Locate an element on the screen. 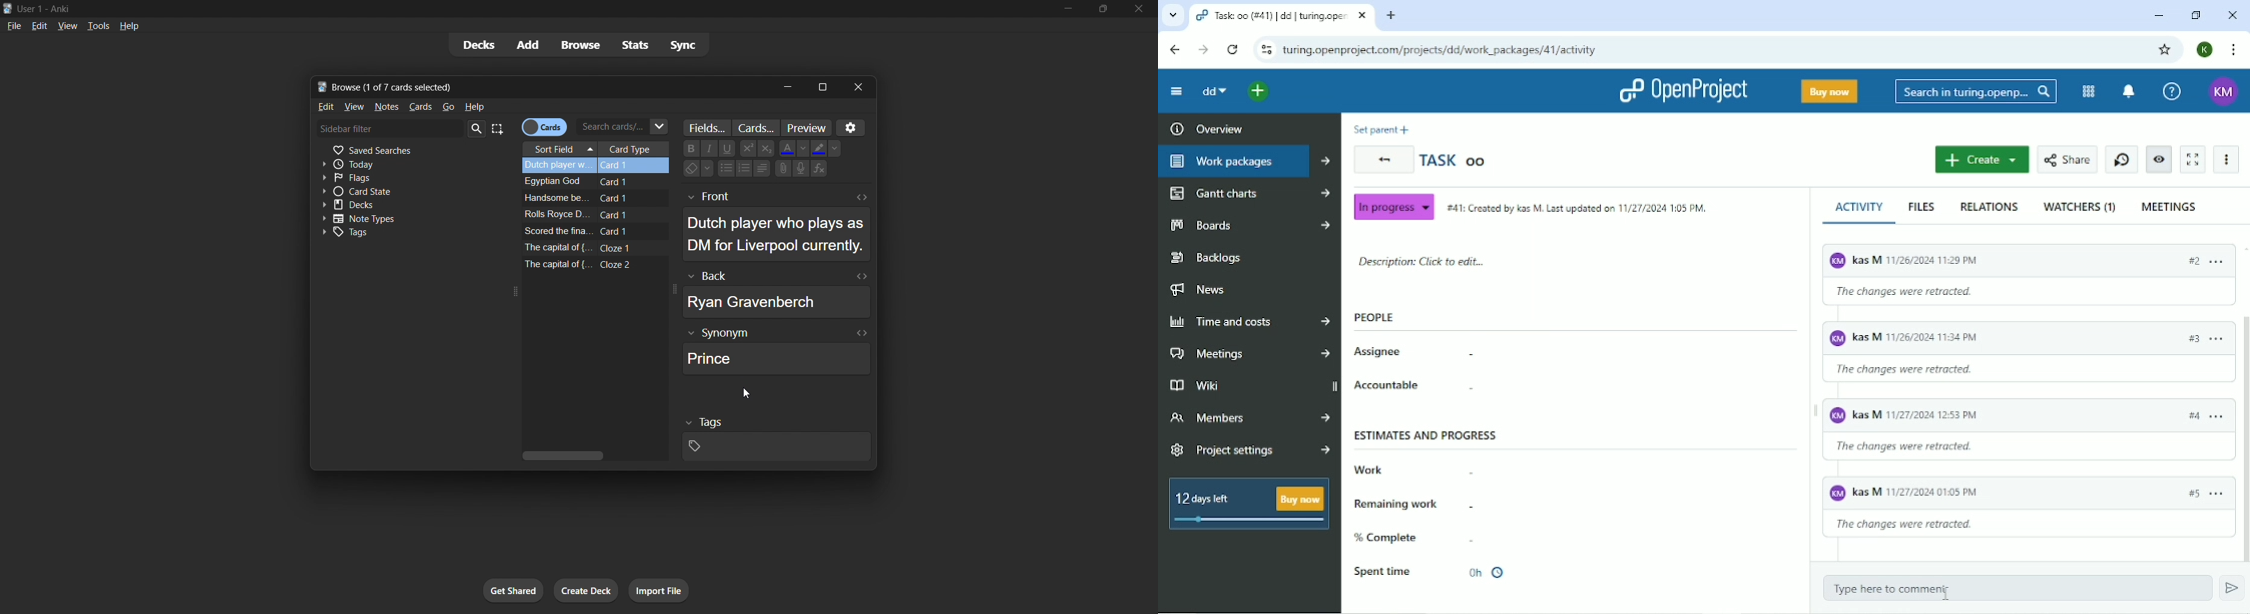  All open | dd | turing.openproject.com is located at coordinates (1280, 16).